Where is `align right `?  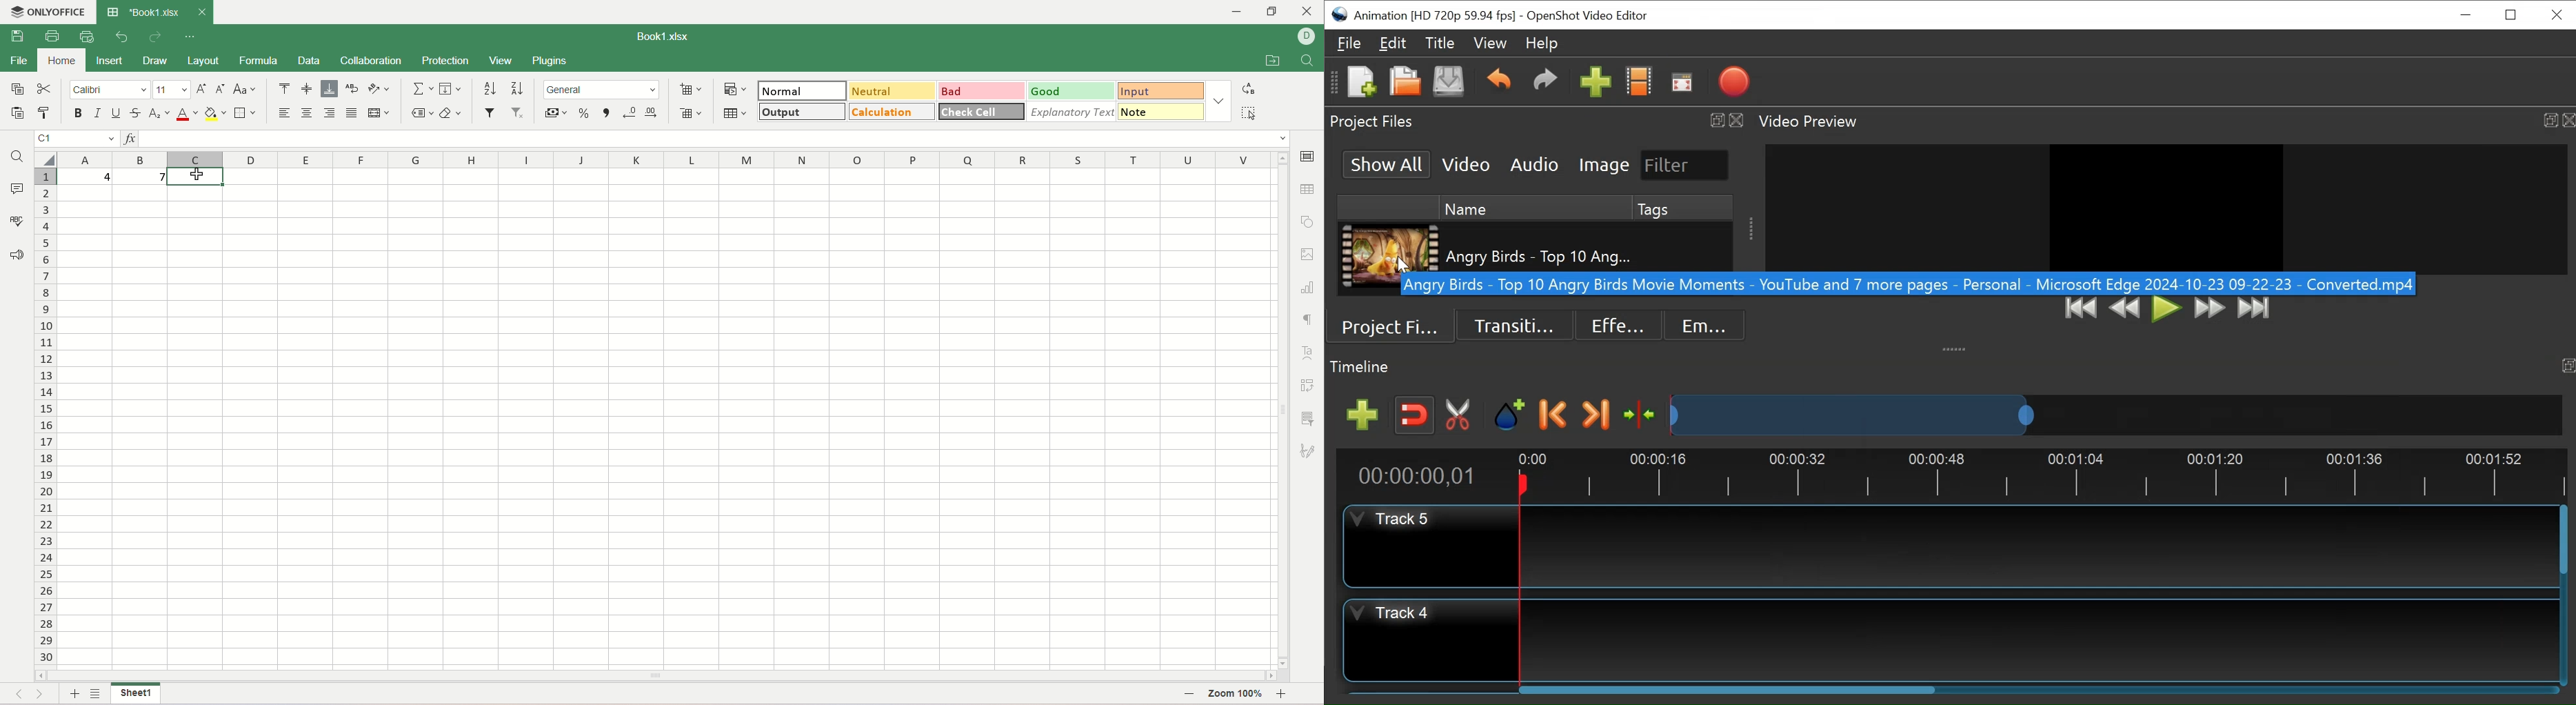 align right  is located at coordinates (329, 113).